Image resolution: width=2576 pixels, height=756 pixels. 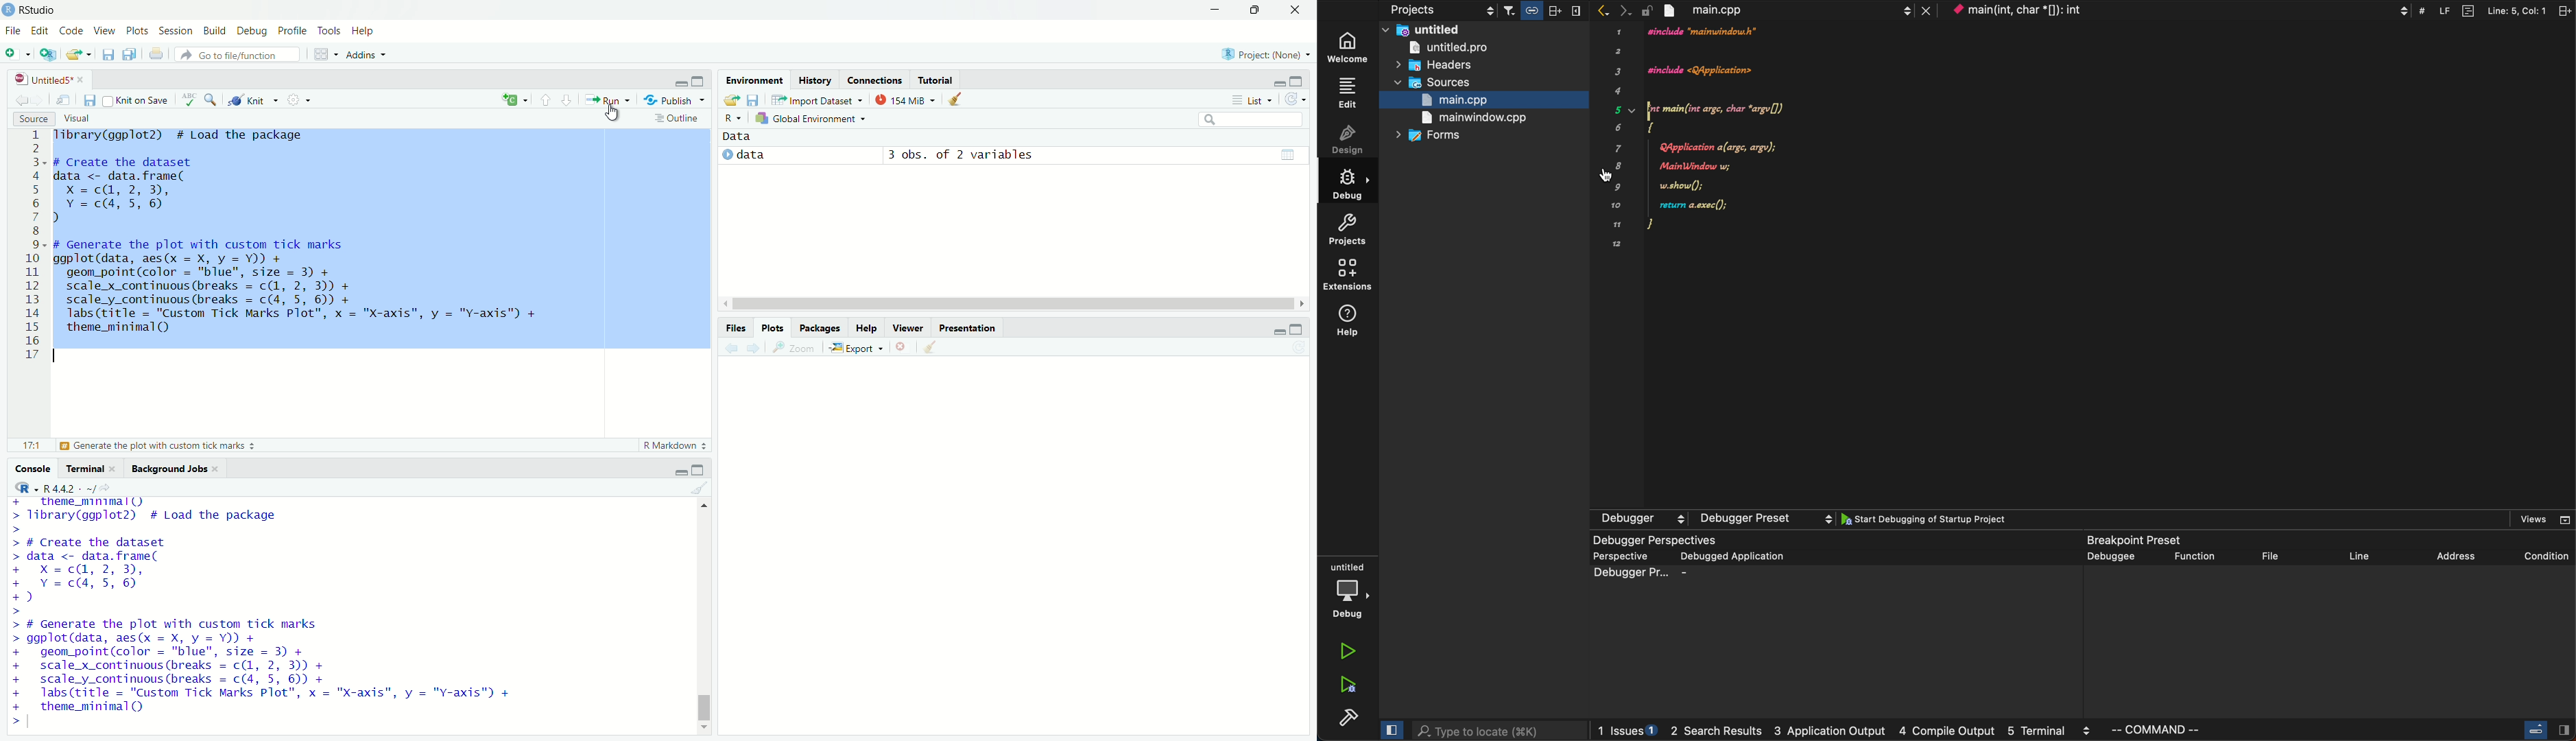 What do you see at coordinates (1344, 686) in the screenshot?
I see `run debug` at bounding box center [1344, 686].